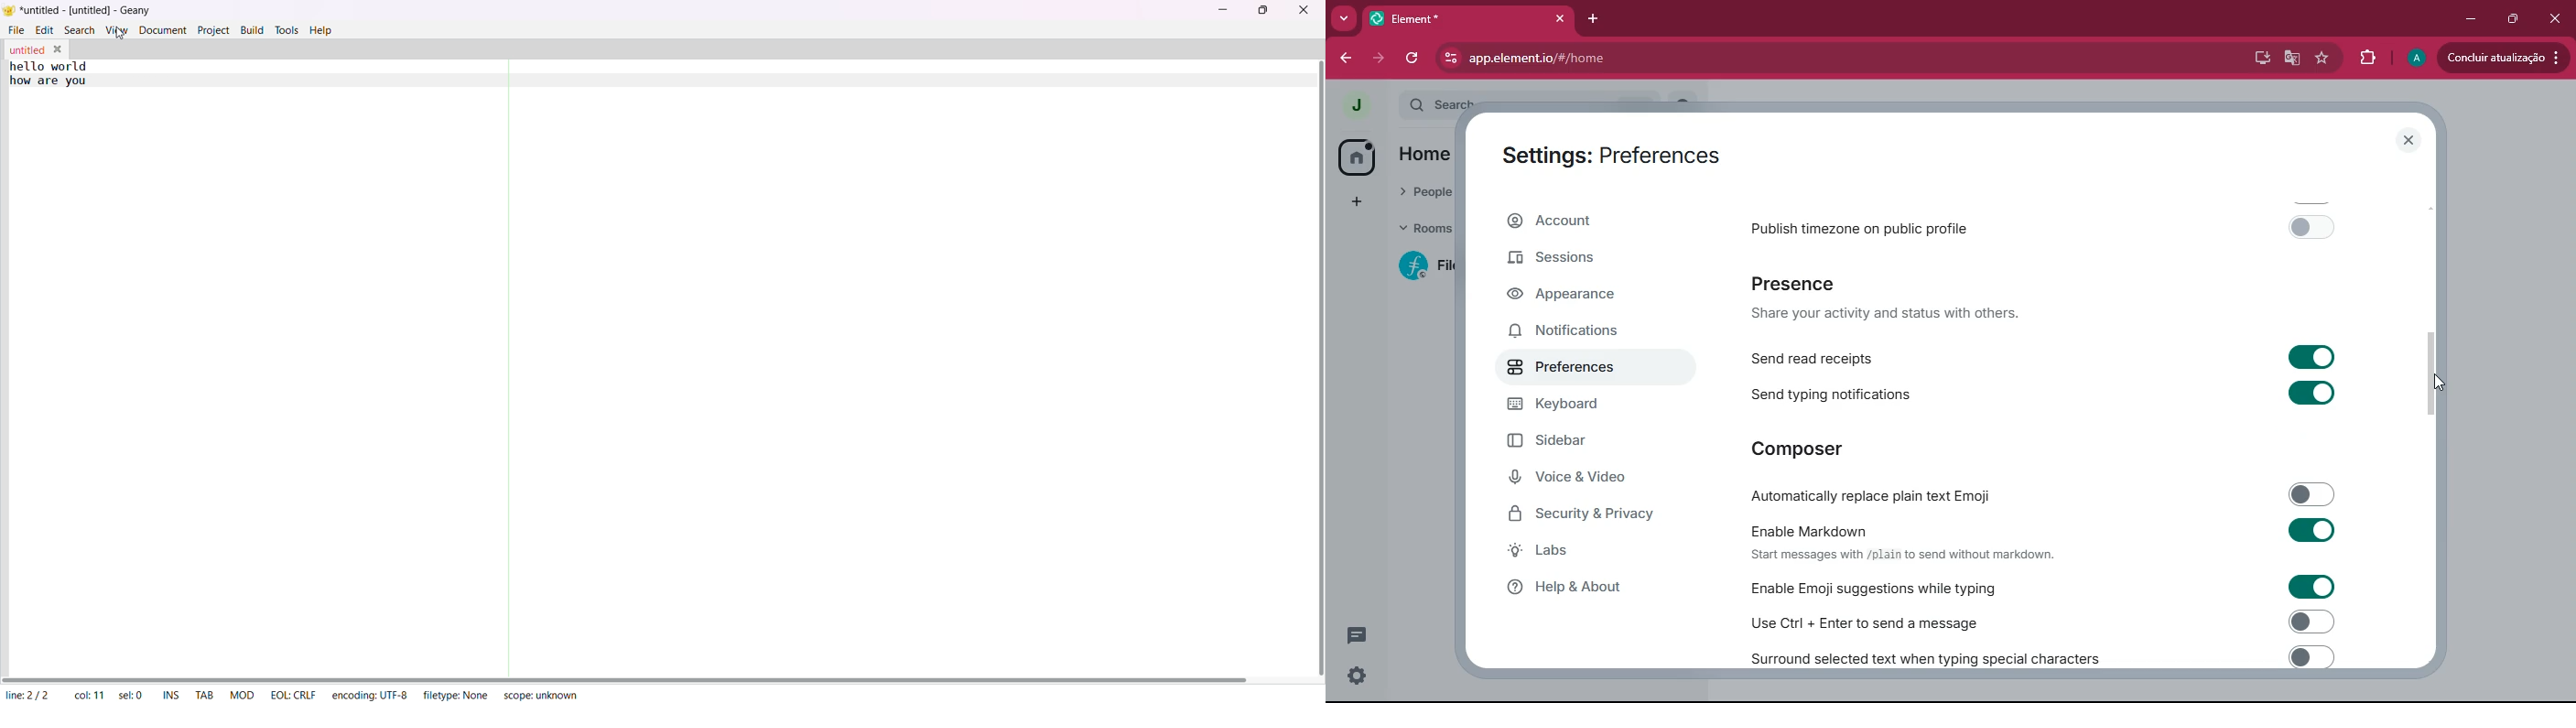  Describe the element at coordinates (1603, 152) in the screenshot. I see `settings: Account` at that location.